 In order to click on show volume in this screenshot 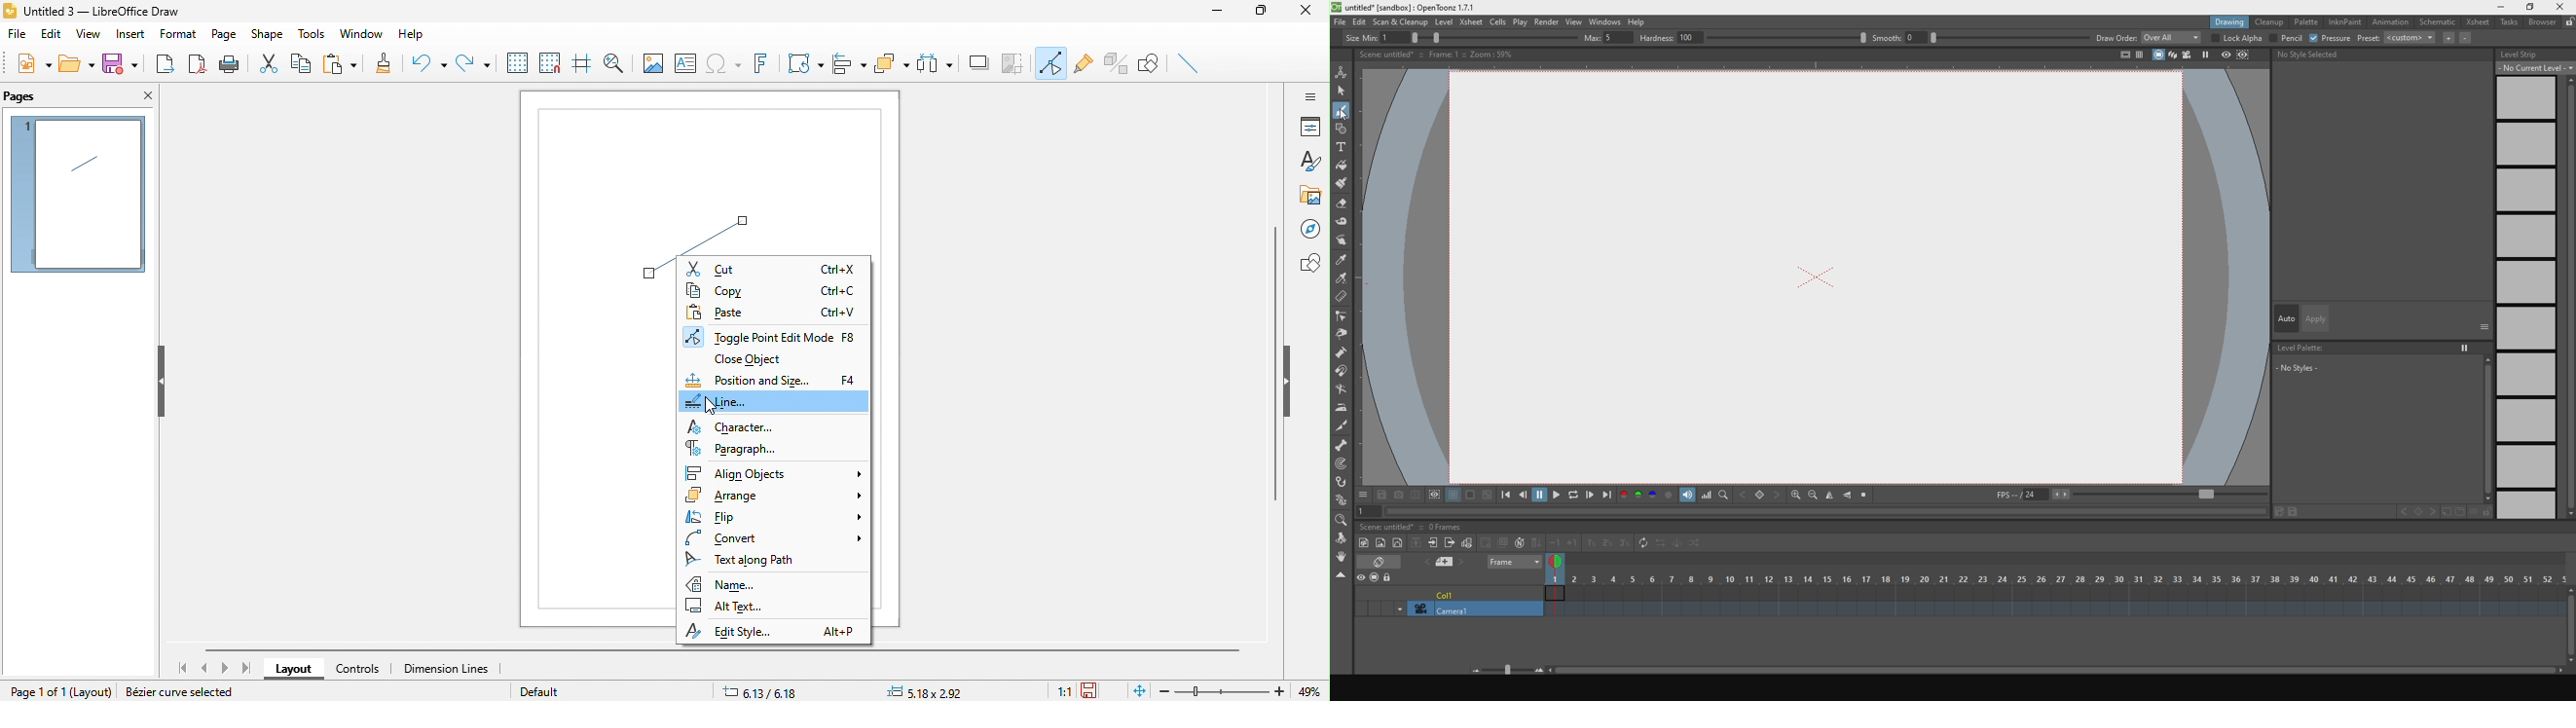, I will do `click(1687, 496)`.